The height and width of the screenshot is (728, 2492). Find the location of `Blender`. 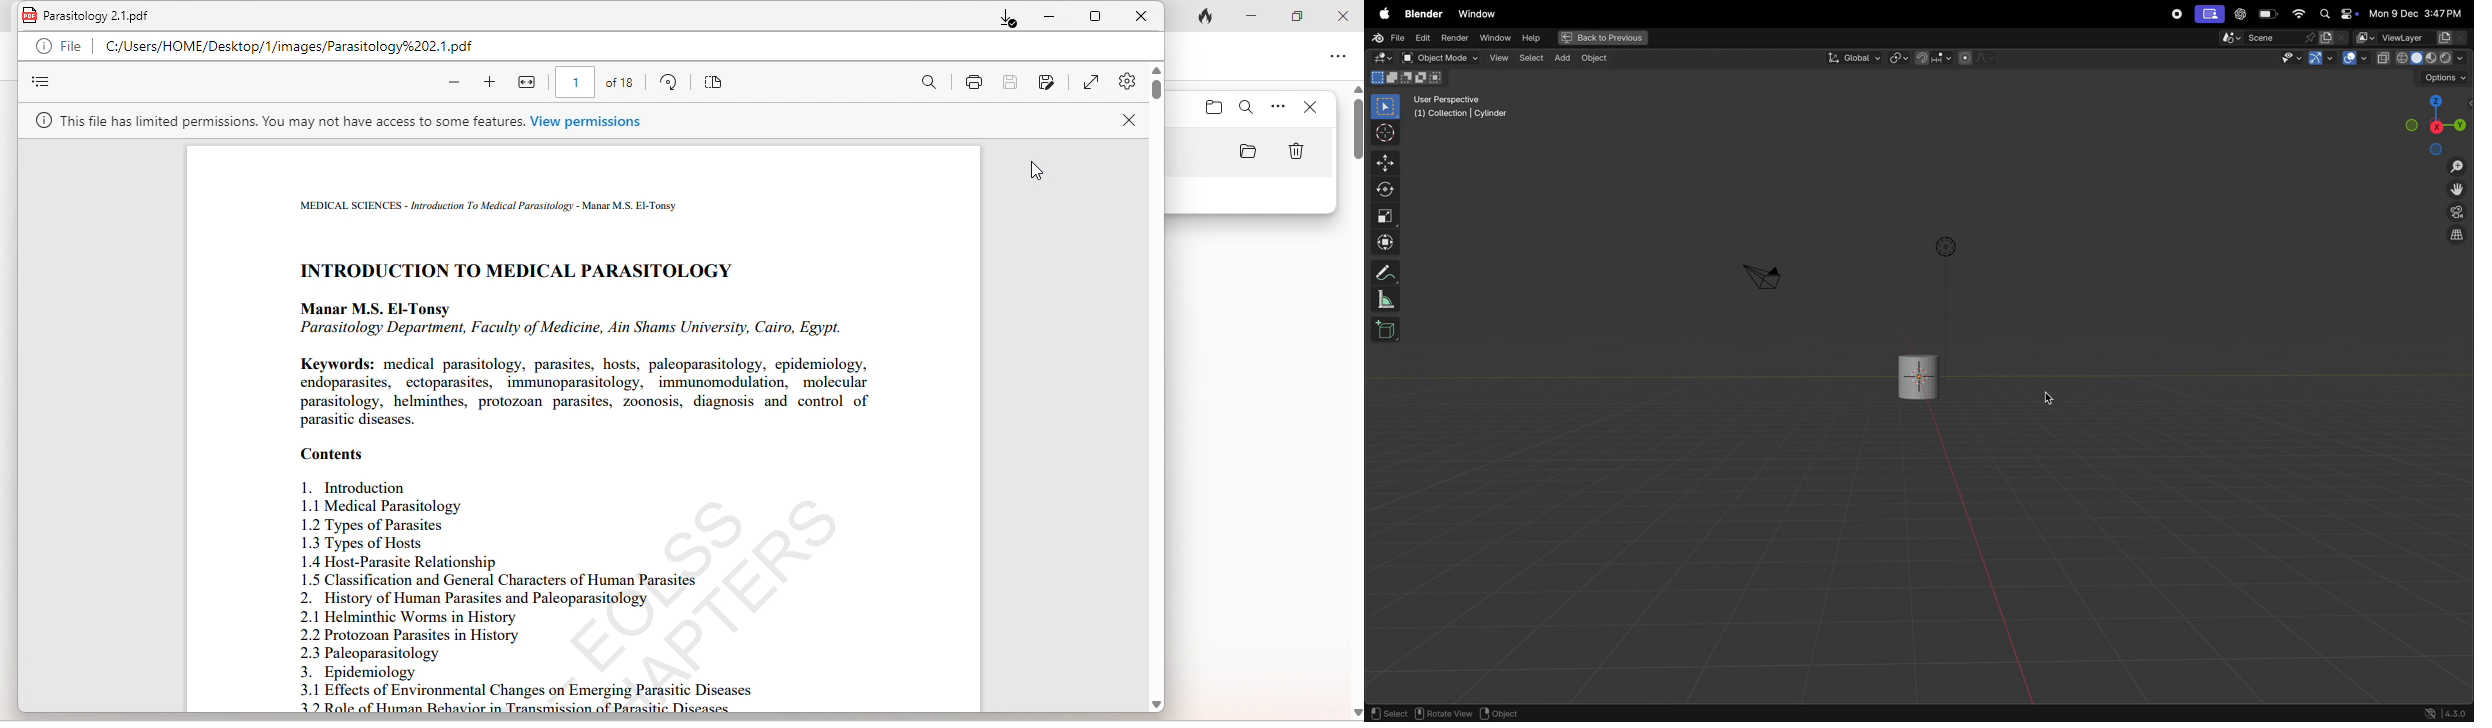

Blender is located at coordinates (1420, 12).